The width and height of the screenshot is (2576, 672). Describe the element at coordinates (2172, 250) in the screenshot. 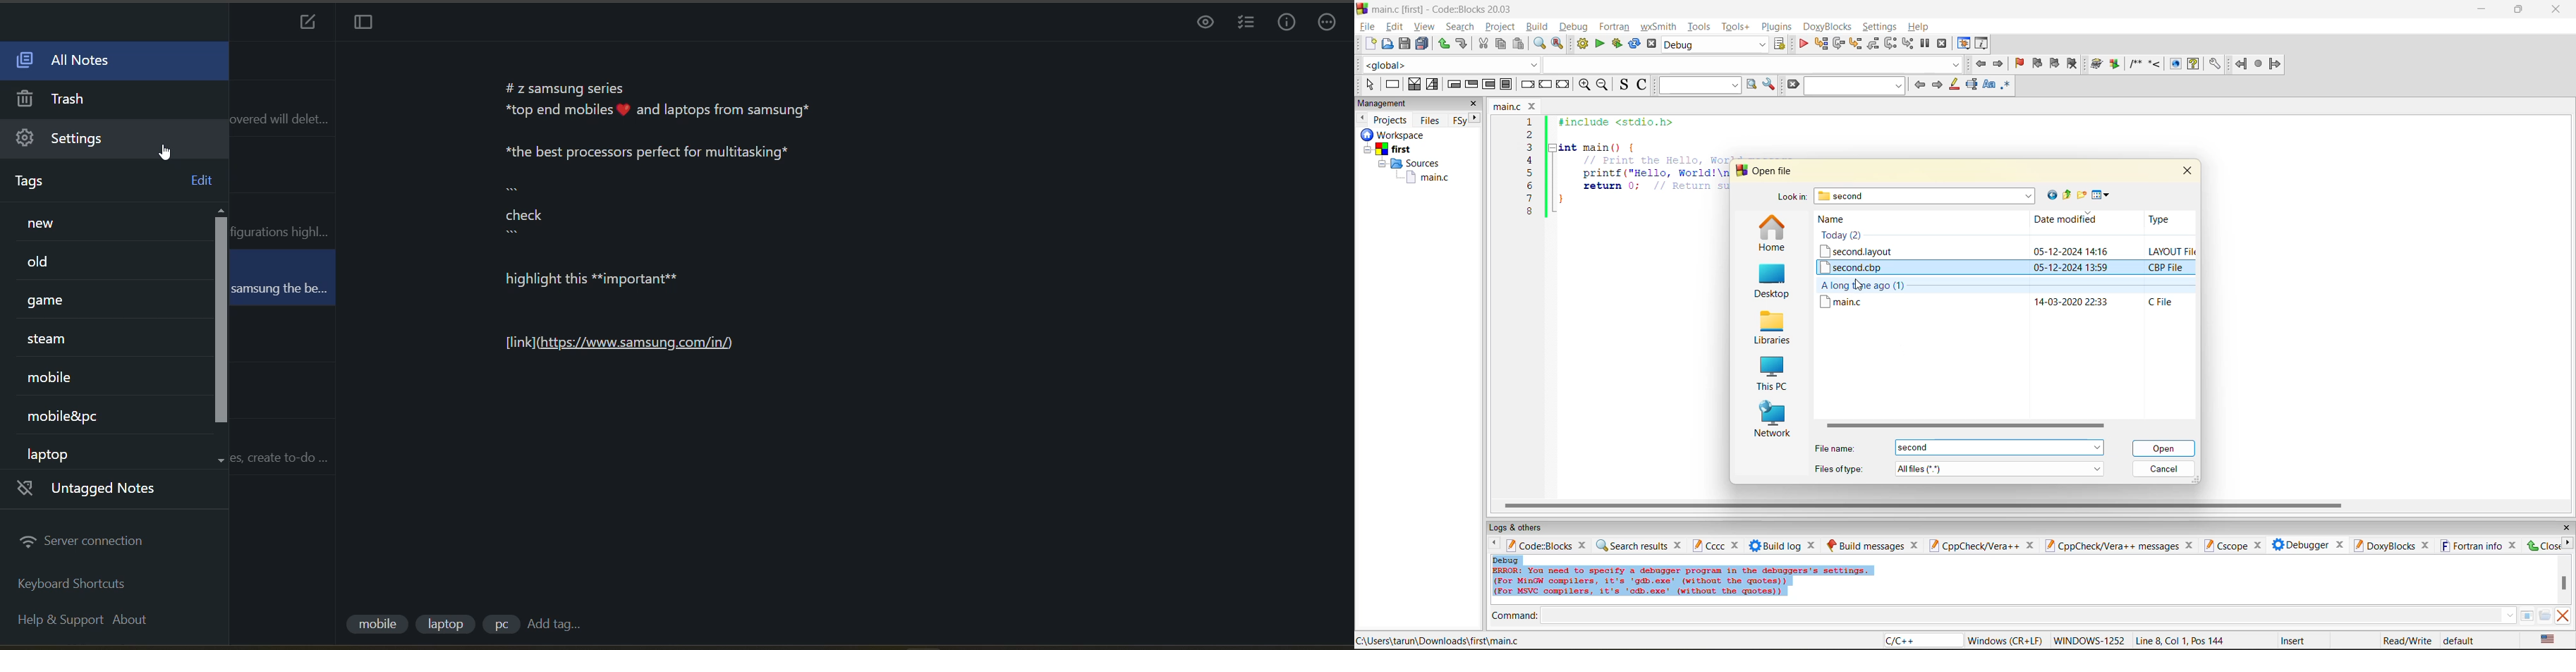

I see `file type` at that location.